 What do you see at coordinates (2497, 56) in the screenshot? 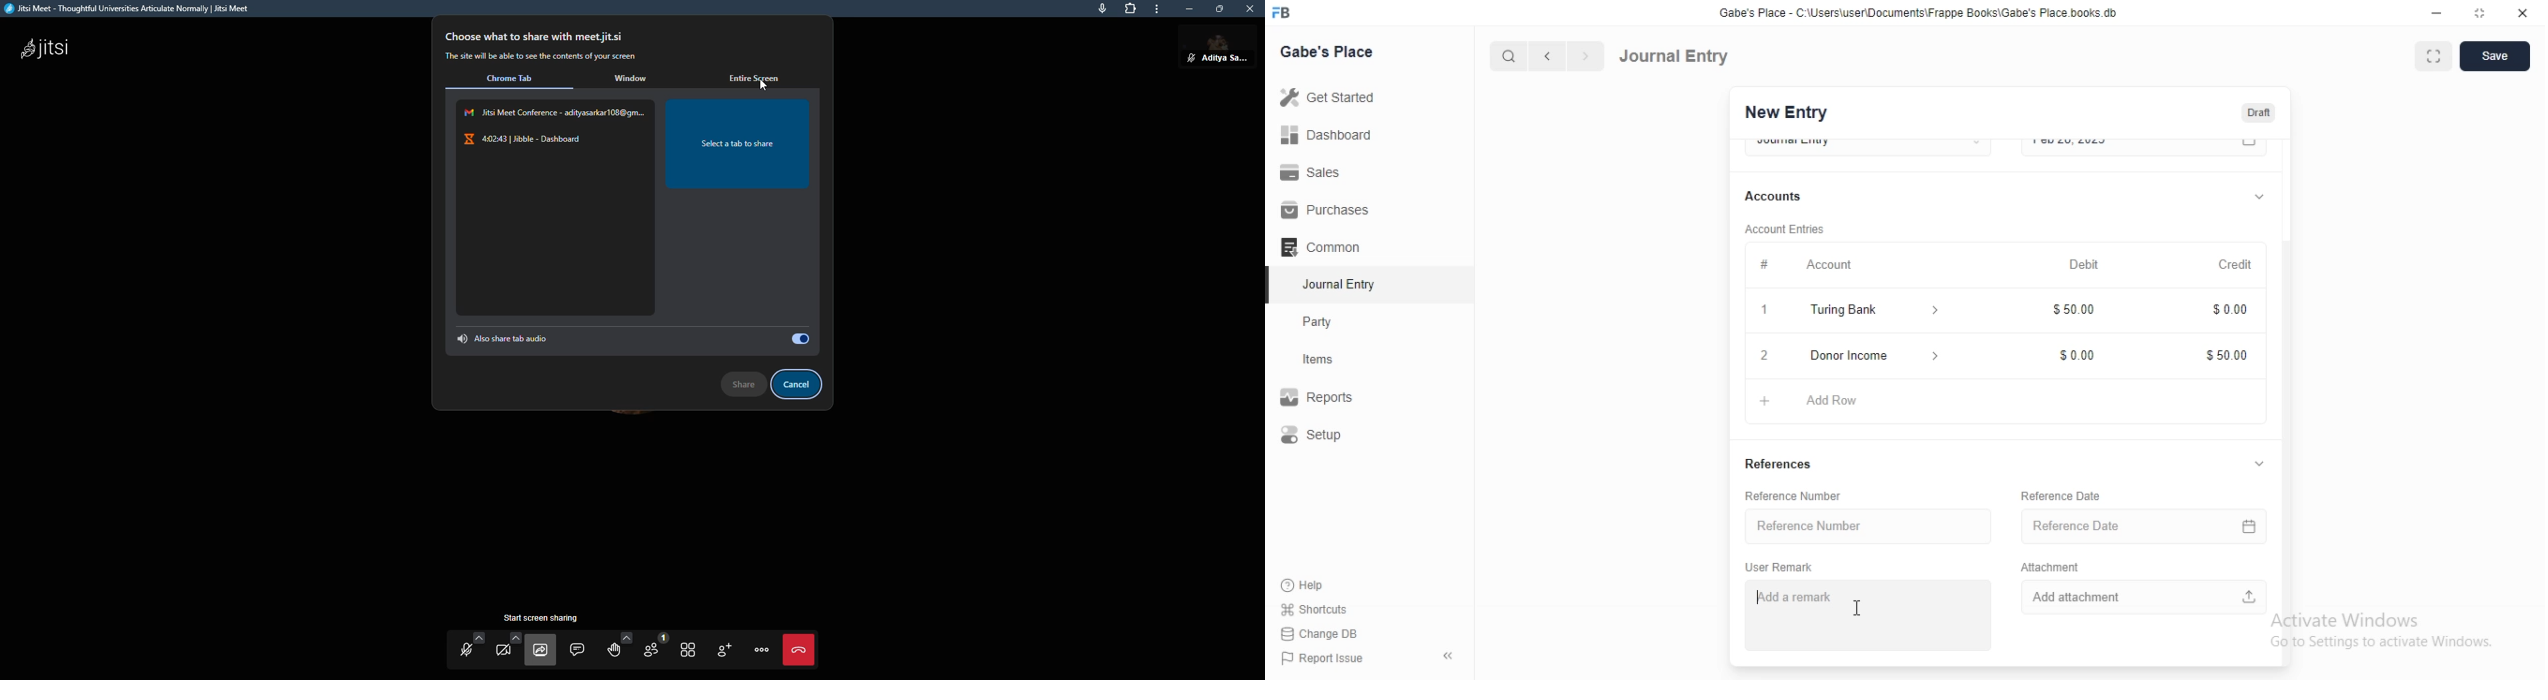
I see `save` at bounding box center [2497, 56].